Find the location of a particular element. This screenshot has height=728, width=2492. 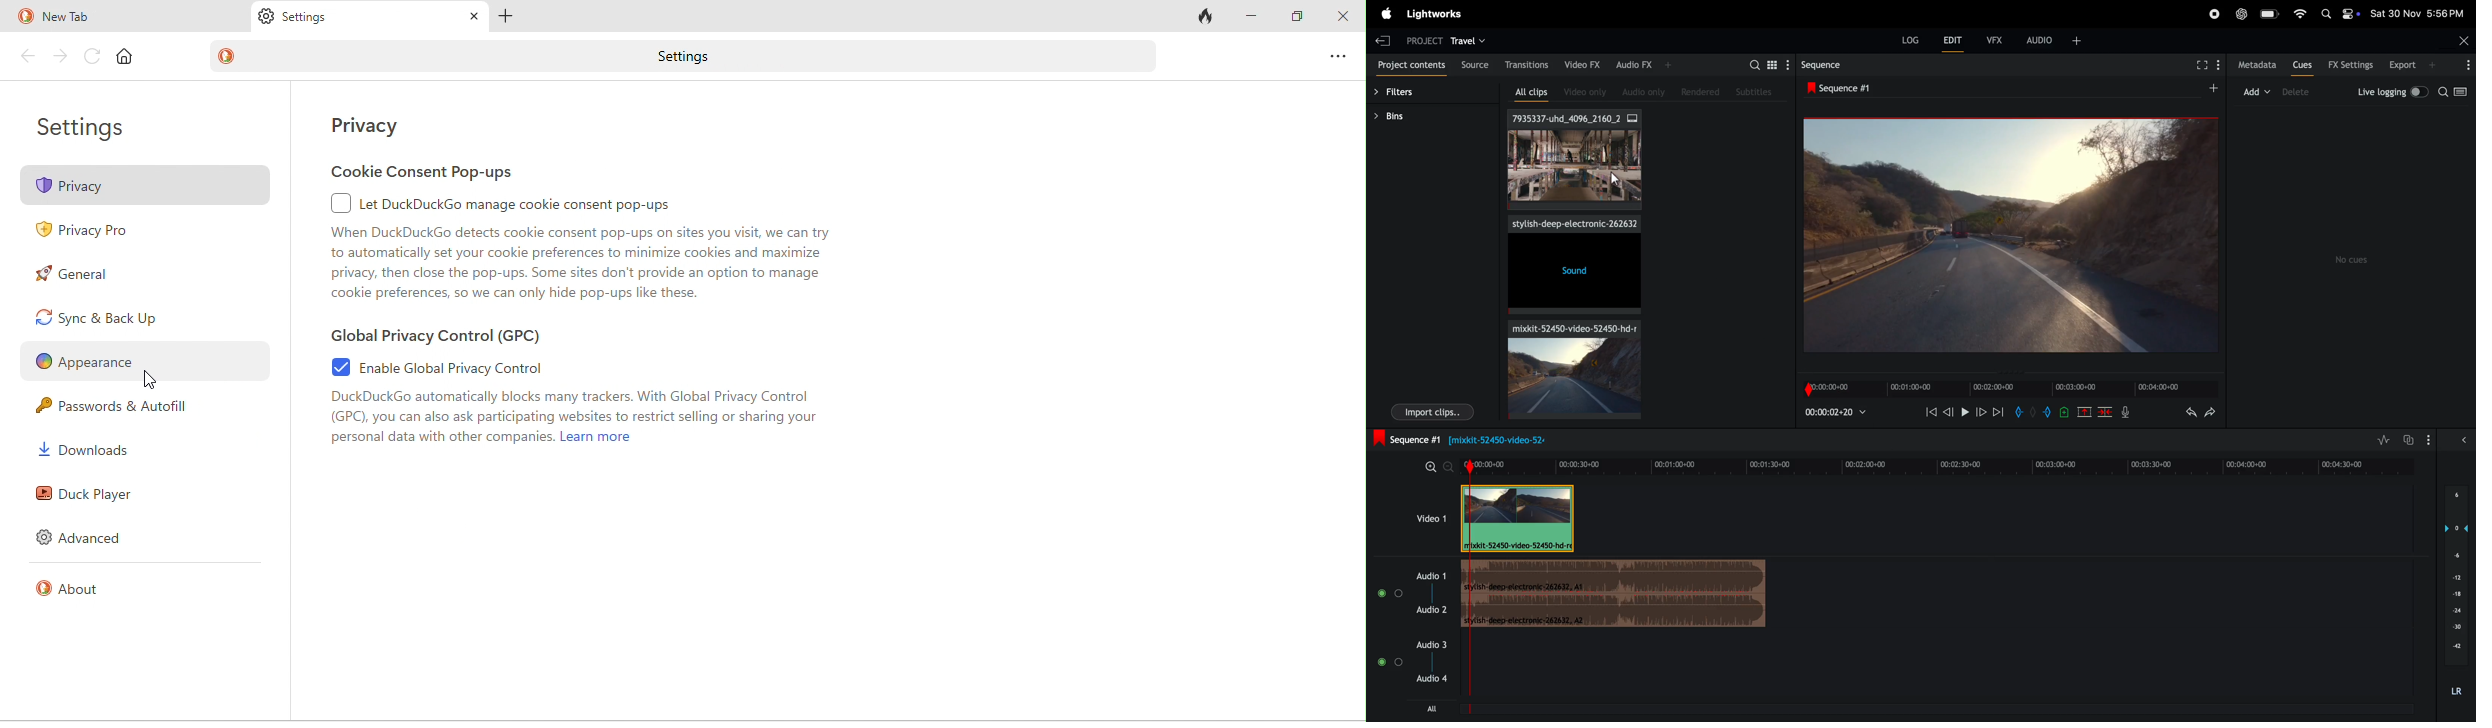

sequence #1 is located at coordinates (1842, 89).